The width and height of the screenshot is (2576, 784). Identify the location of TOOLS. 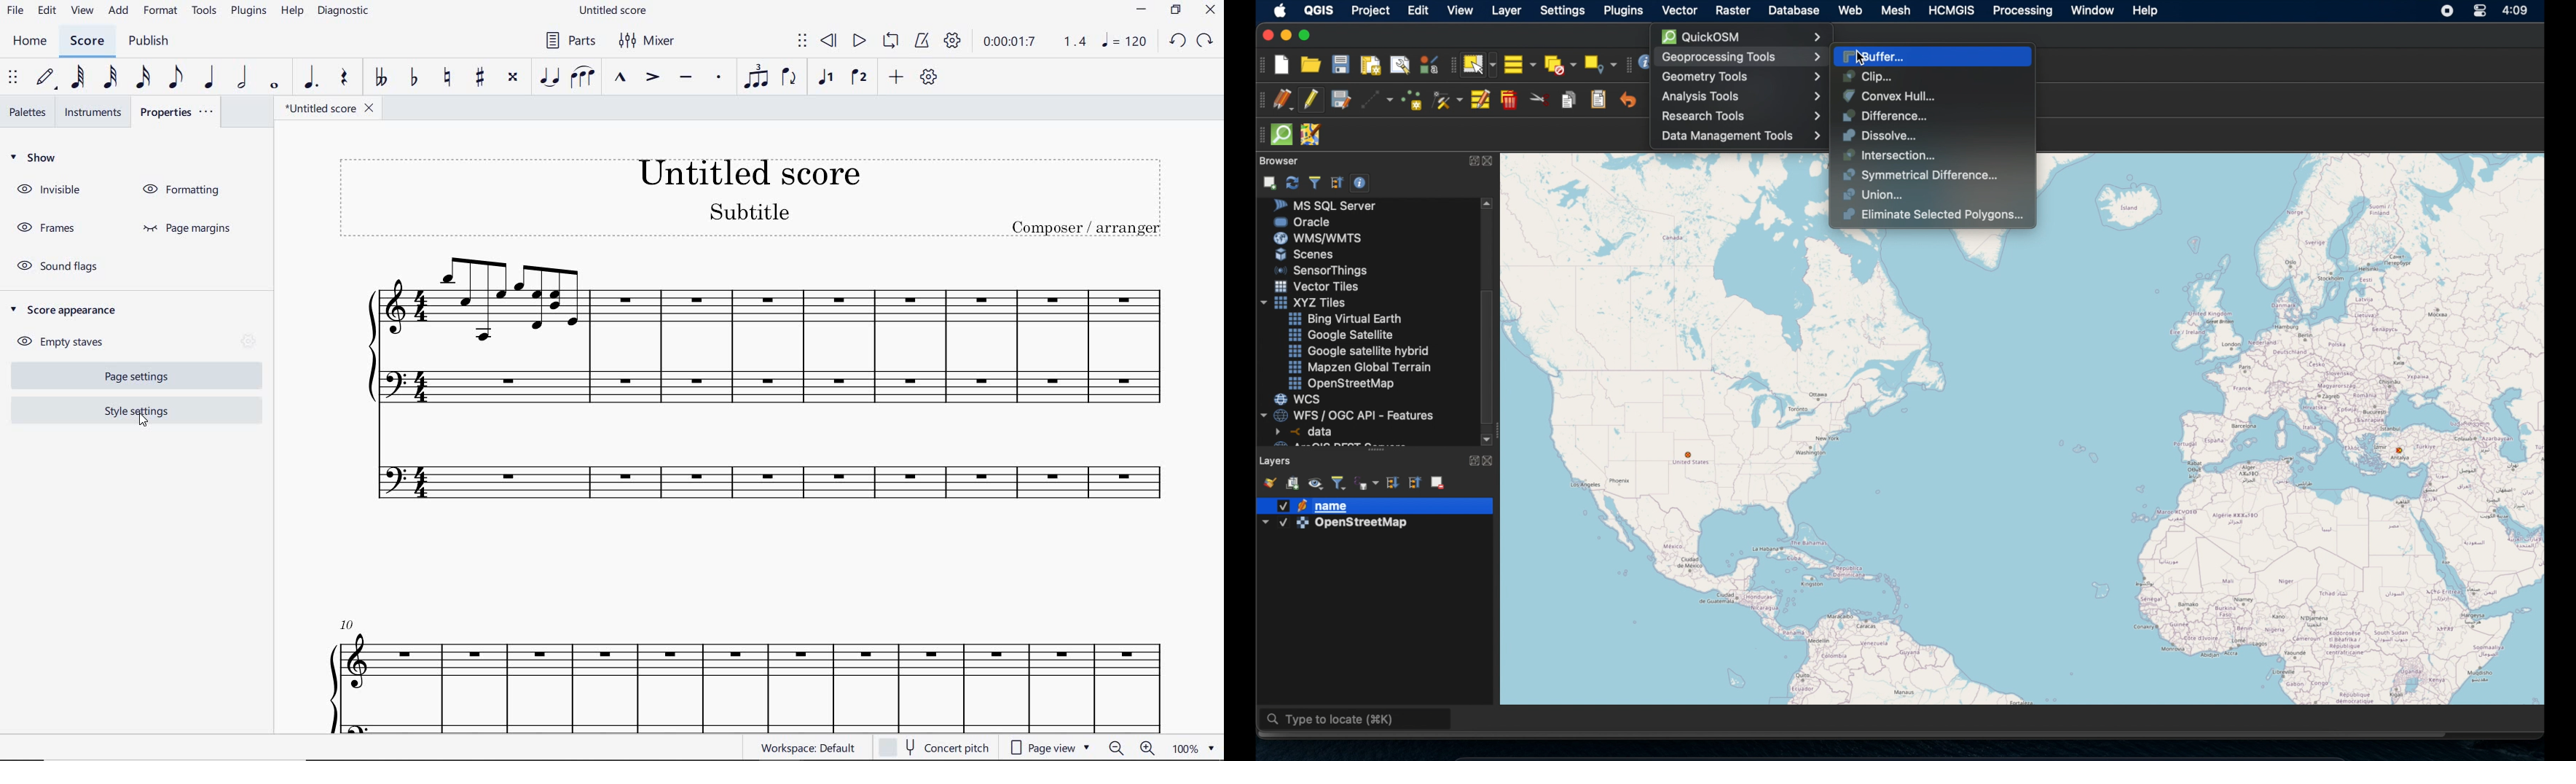
(205, 11).